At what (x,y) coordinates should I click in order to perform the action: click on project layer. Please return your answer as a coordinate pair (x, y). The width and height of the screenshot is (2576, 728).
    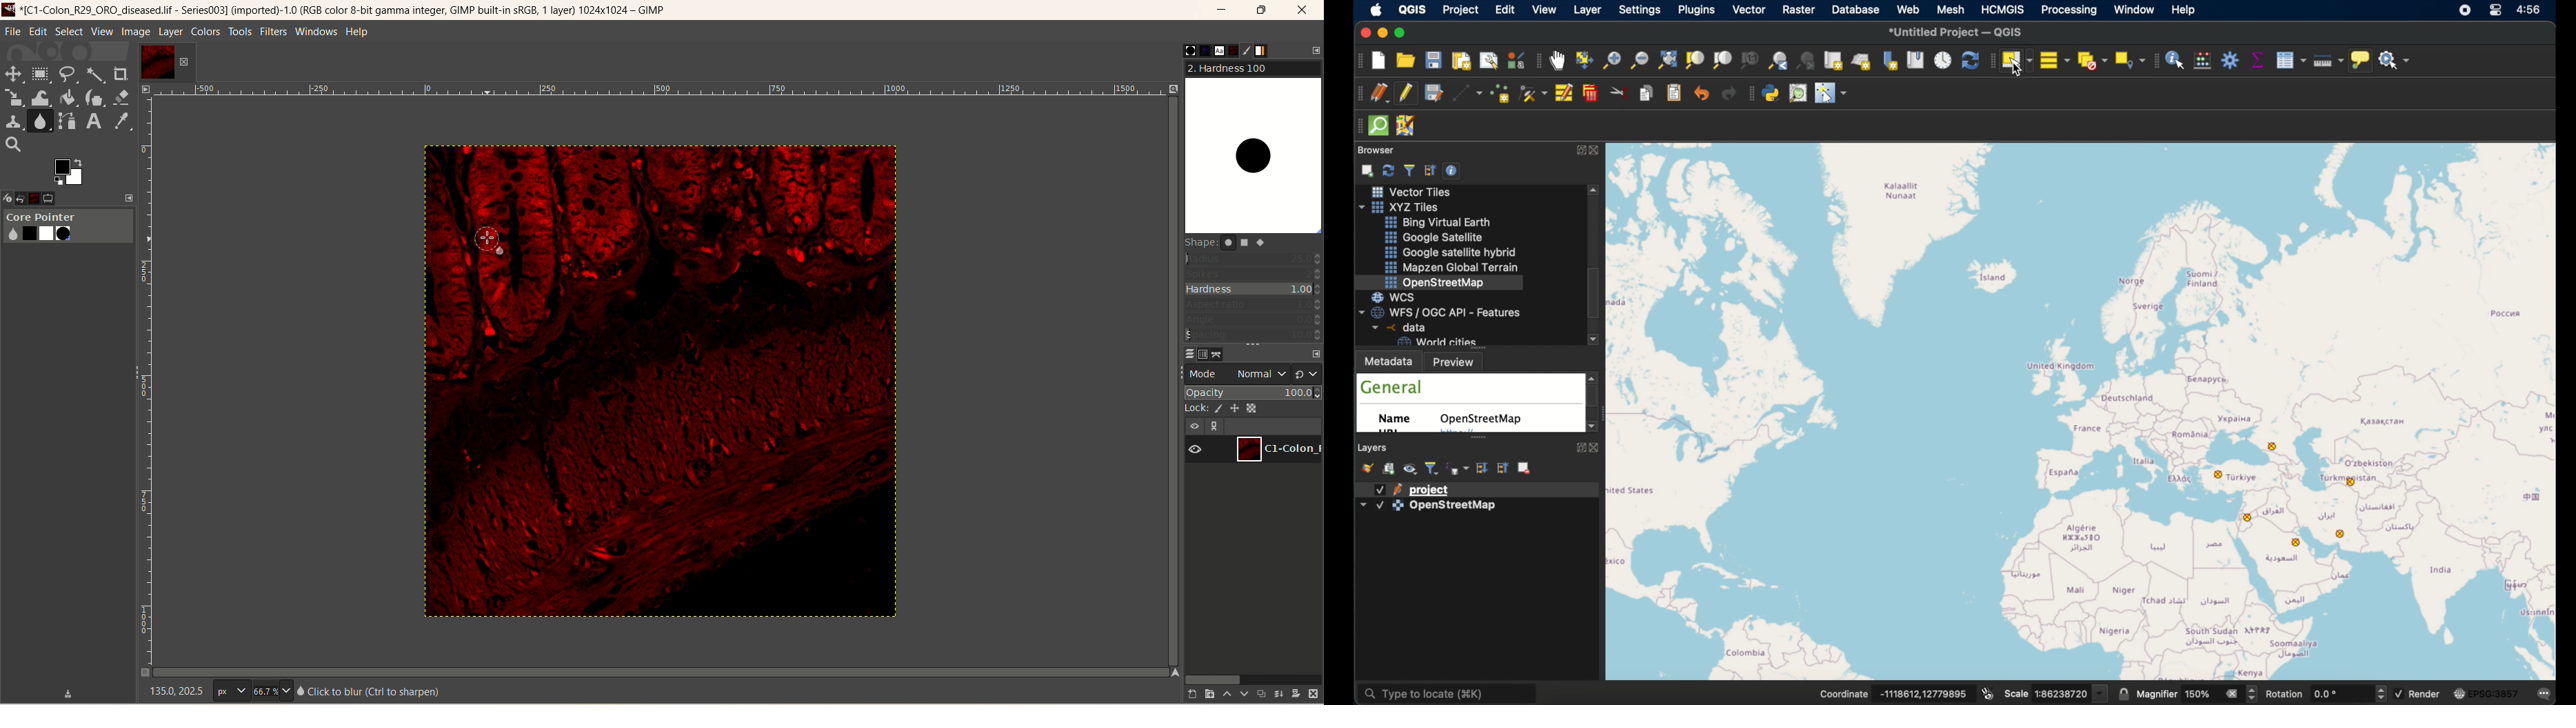
    Looking at the image, I should click on (1432, 489).